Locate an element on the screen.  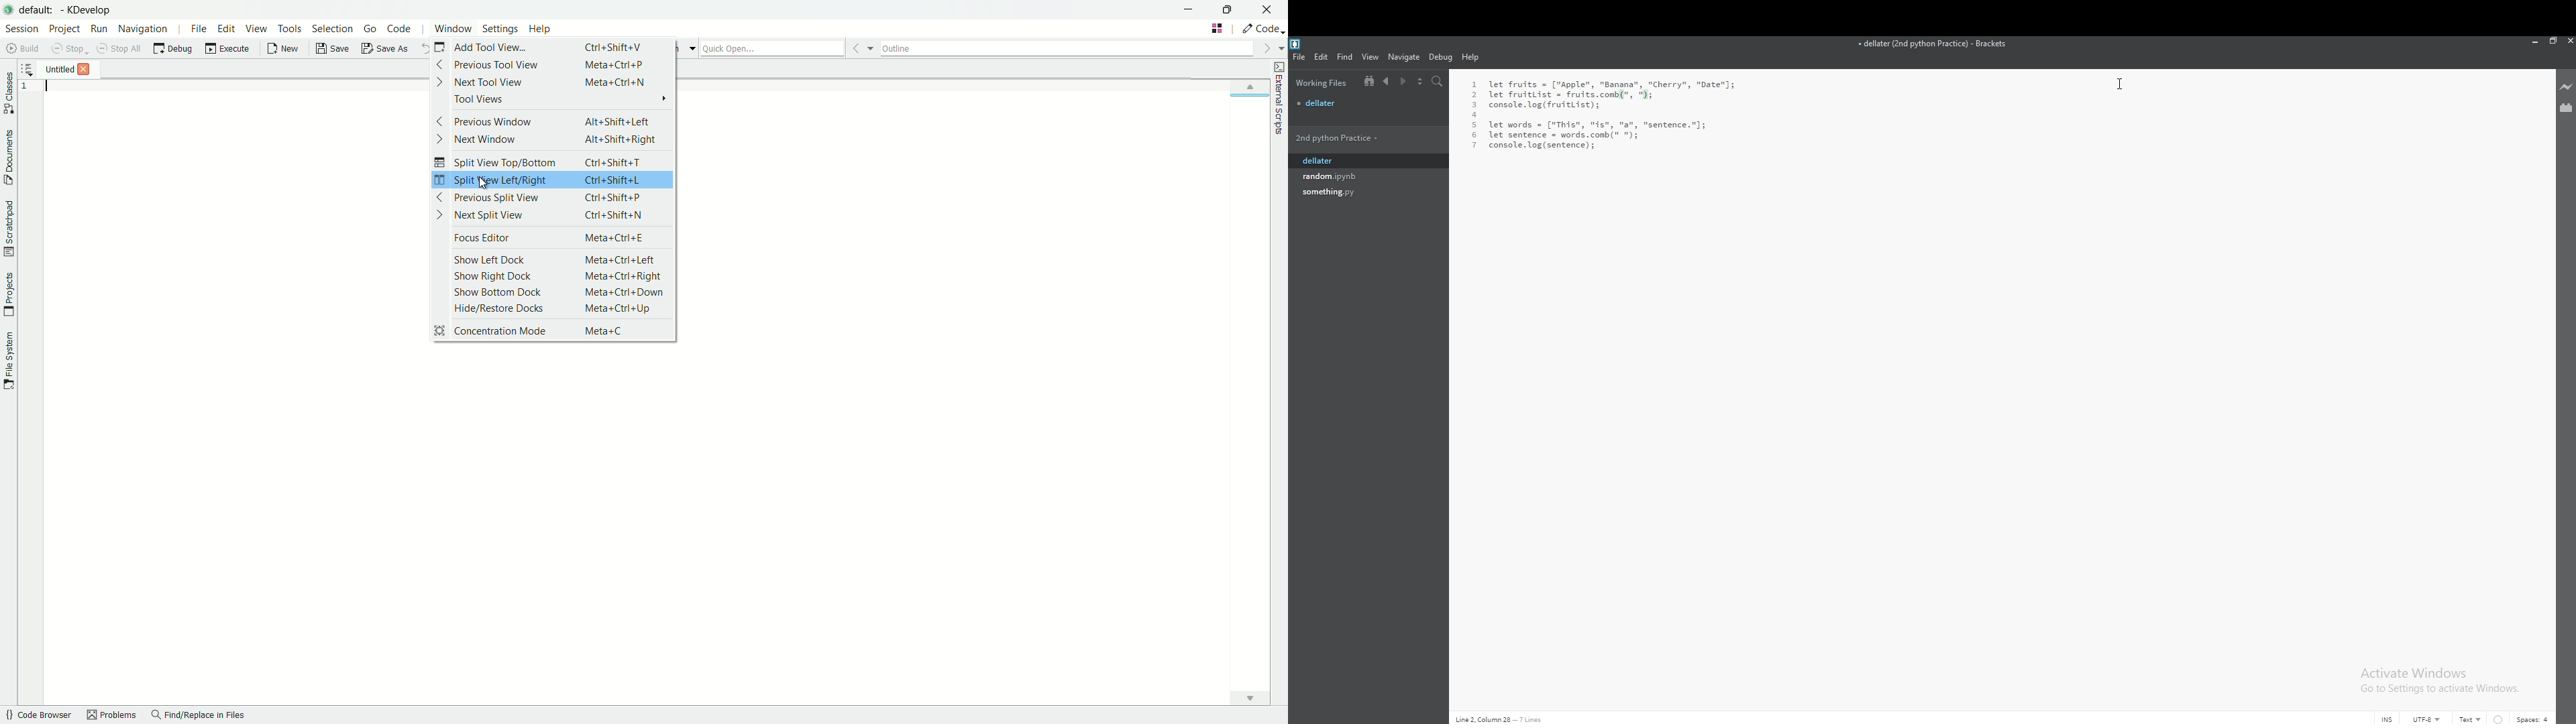
file name is located at coordinates (1933, 45).